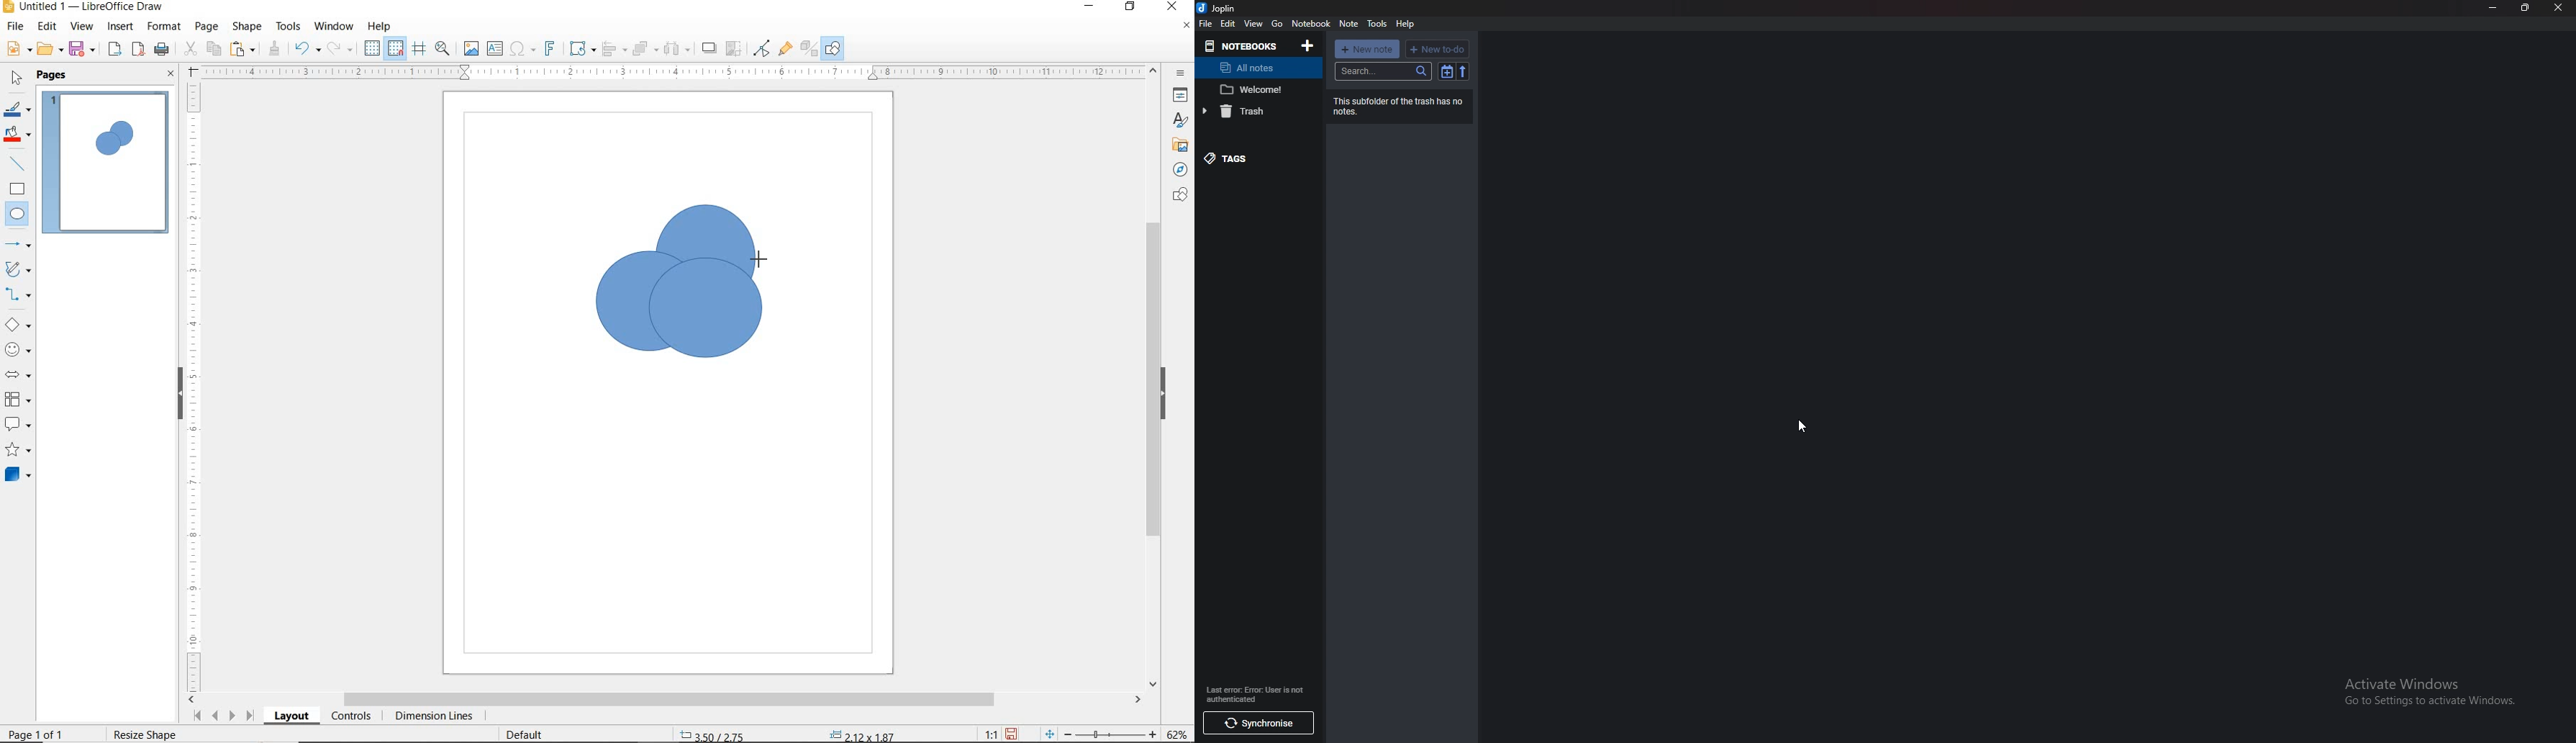 The height and width of the screenshot is (756, 2576). I want to click on CLOSE, so click(171, 75).